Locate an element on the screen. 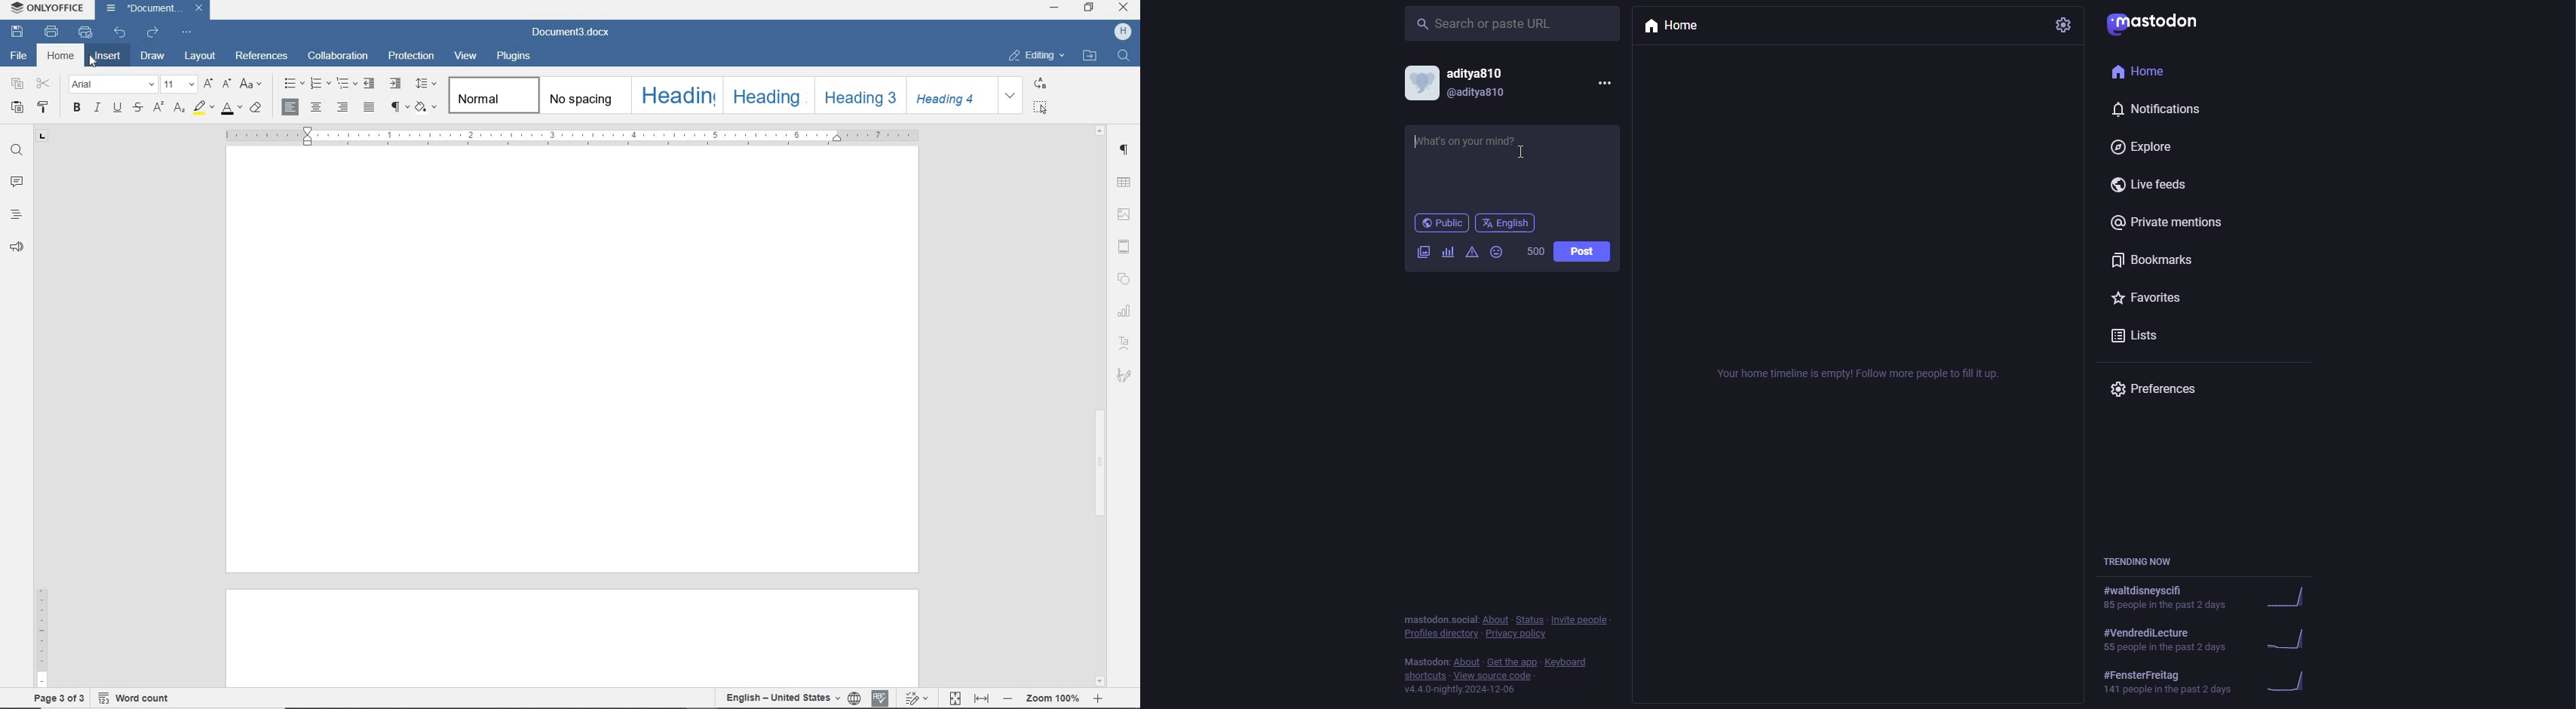  REDO is located at coordinates (153, 31).